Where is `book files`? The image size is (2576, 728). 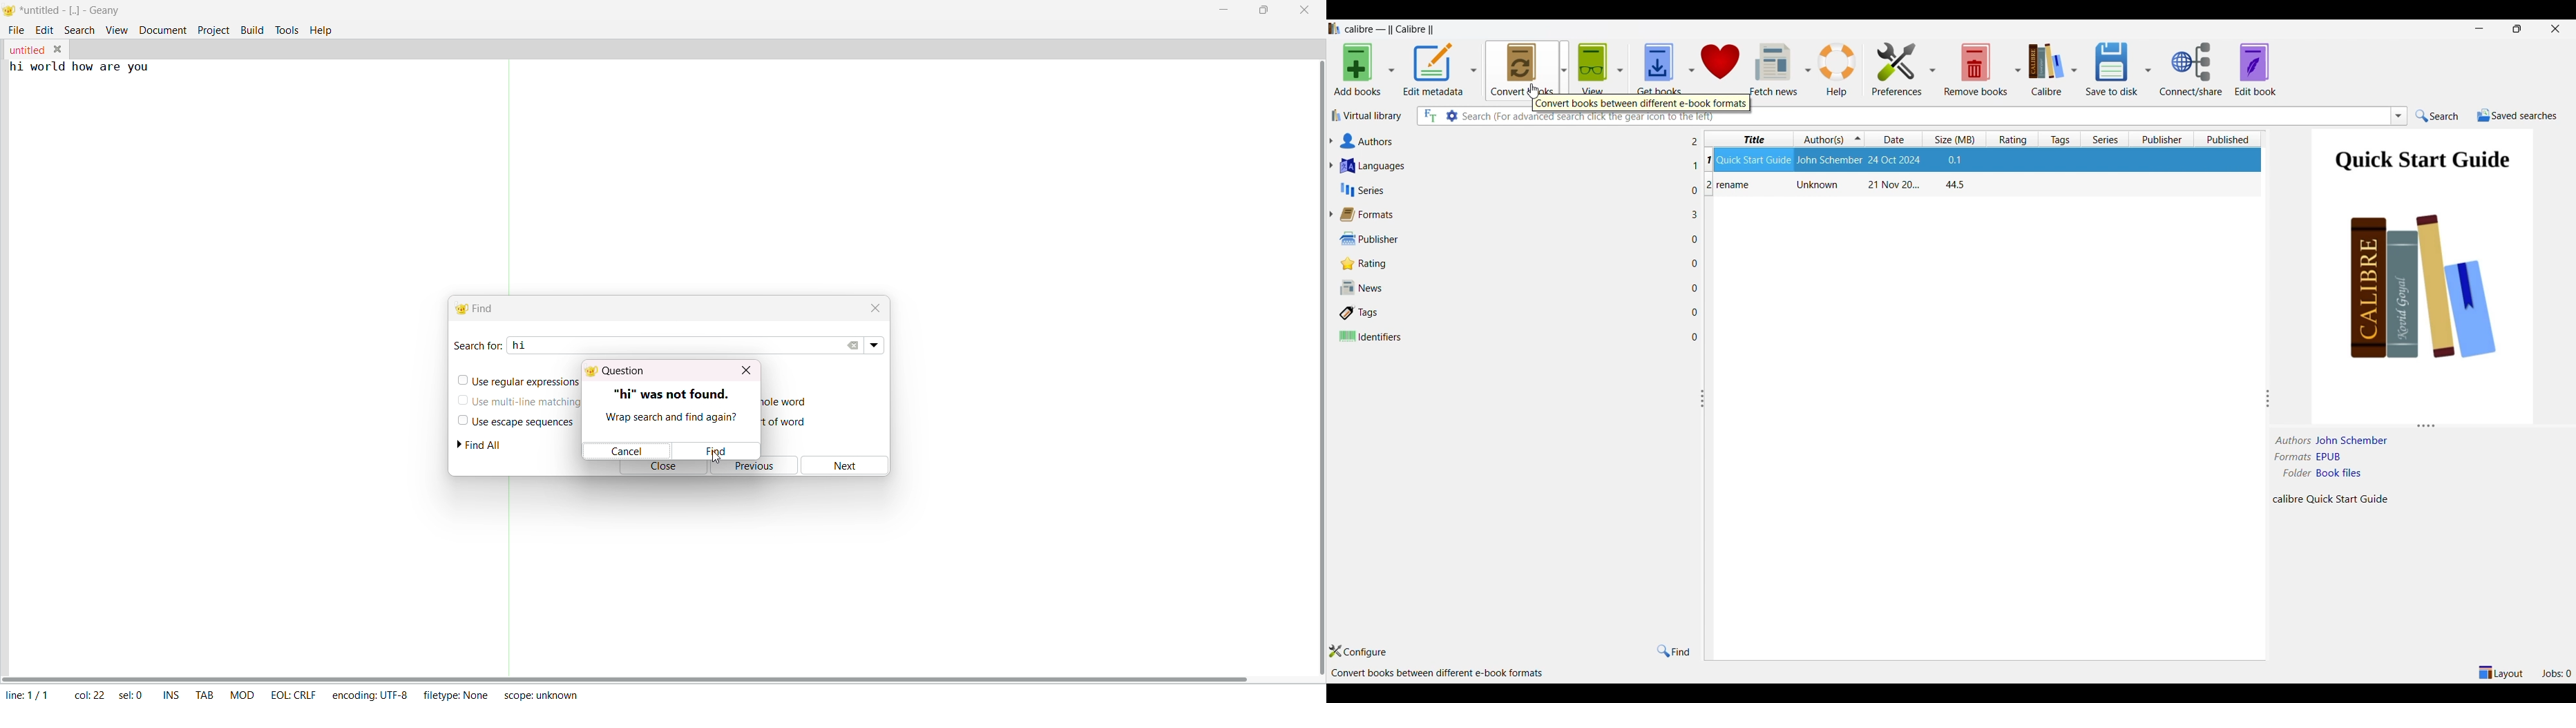 book files is located at coordinates (2339, 473).